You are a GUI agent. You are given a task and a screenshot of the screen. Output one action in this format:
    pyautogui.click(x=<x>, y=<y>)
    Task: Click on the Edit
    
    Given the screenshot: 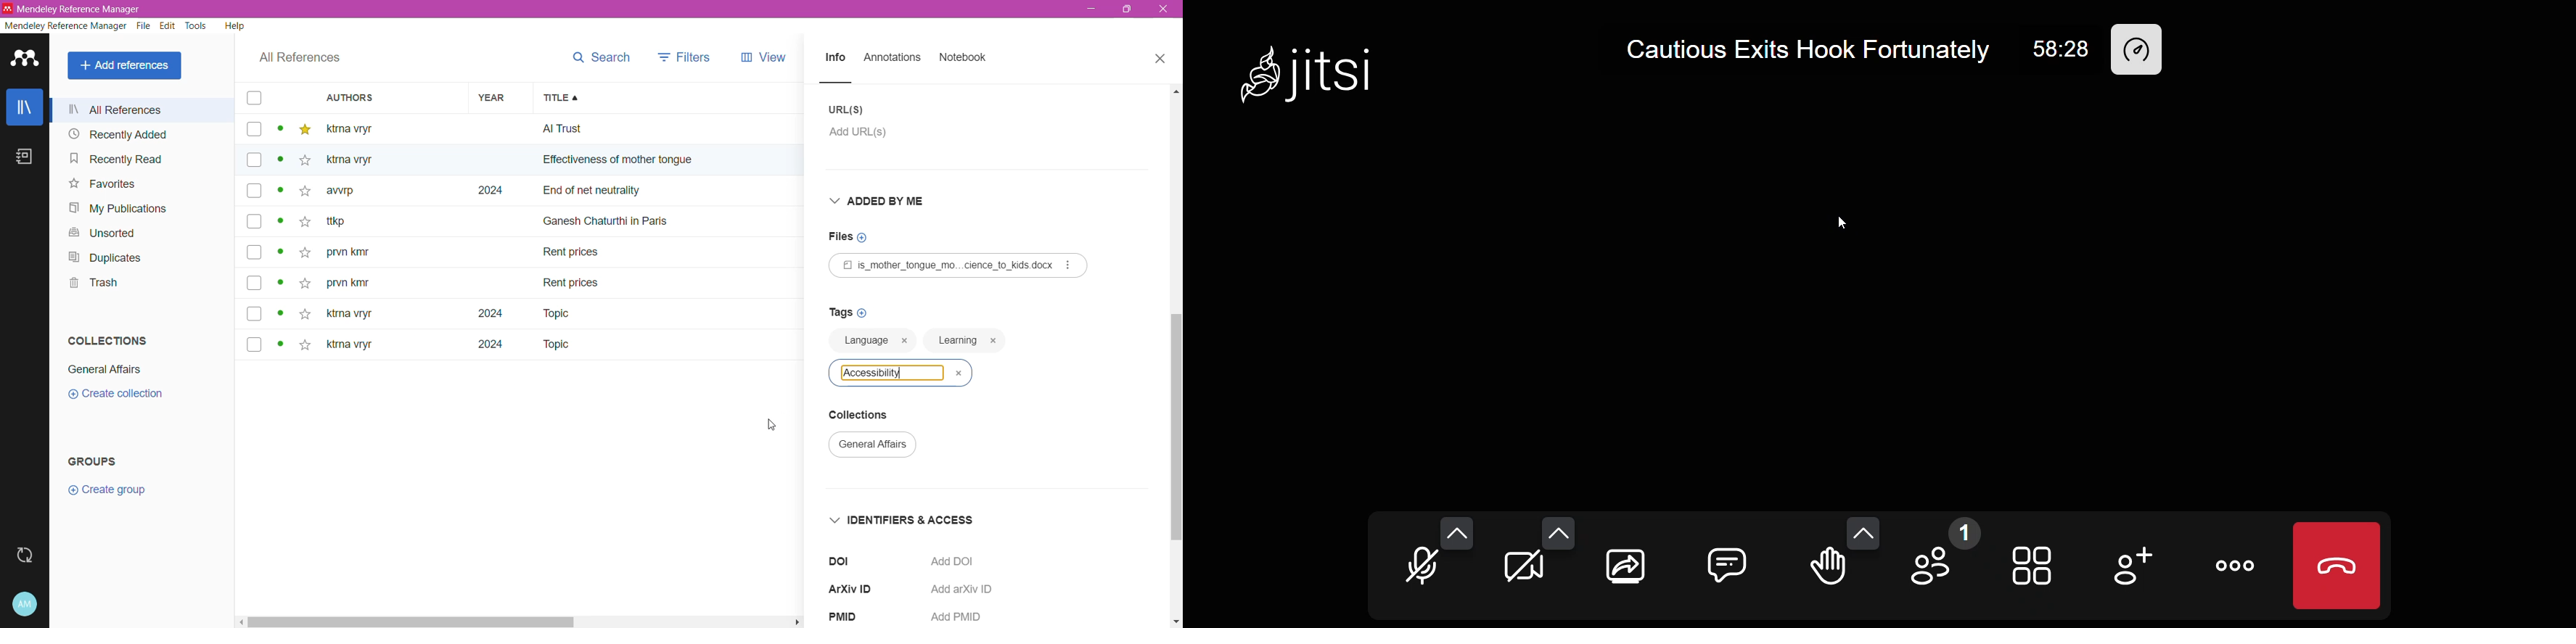 What is the action you would take?
    pyautogui.click(x=169, y=26)
    